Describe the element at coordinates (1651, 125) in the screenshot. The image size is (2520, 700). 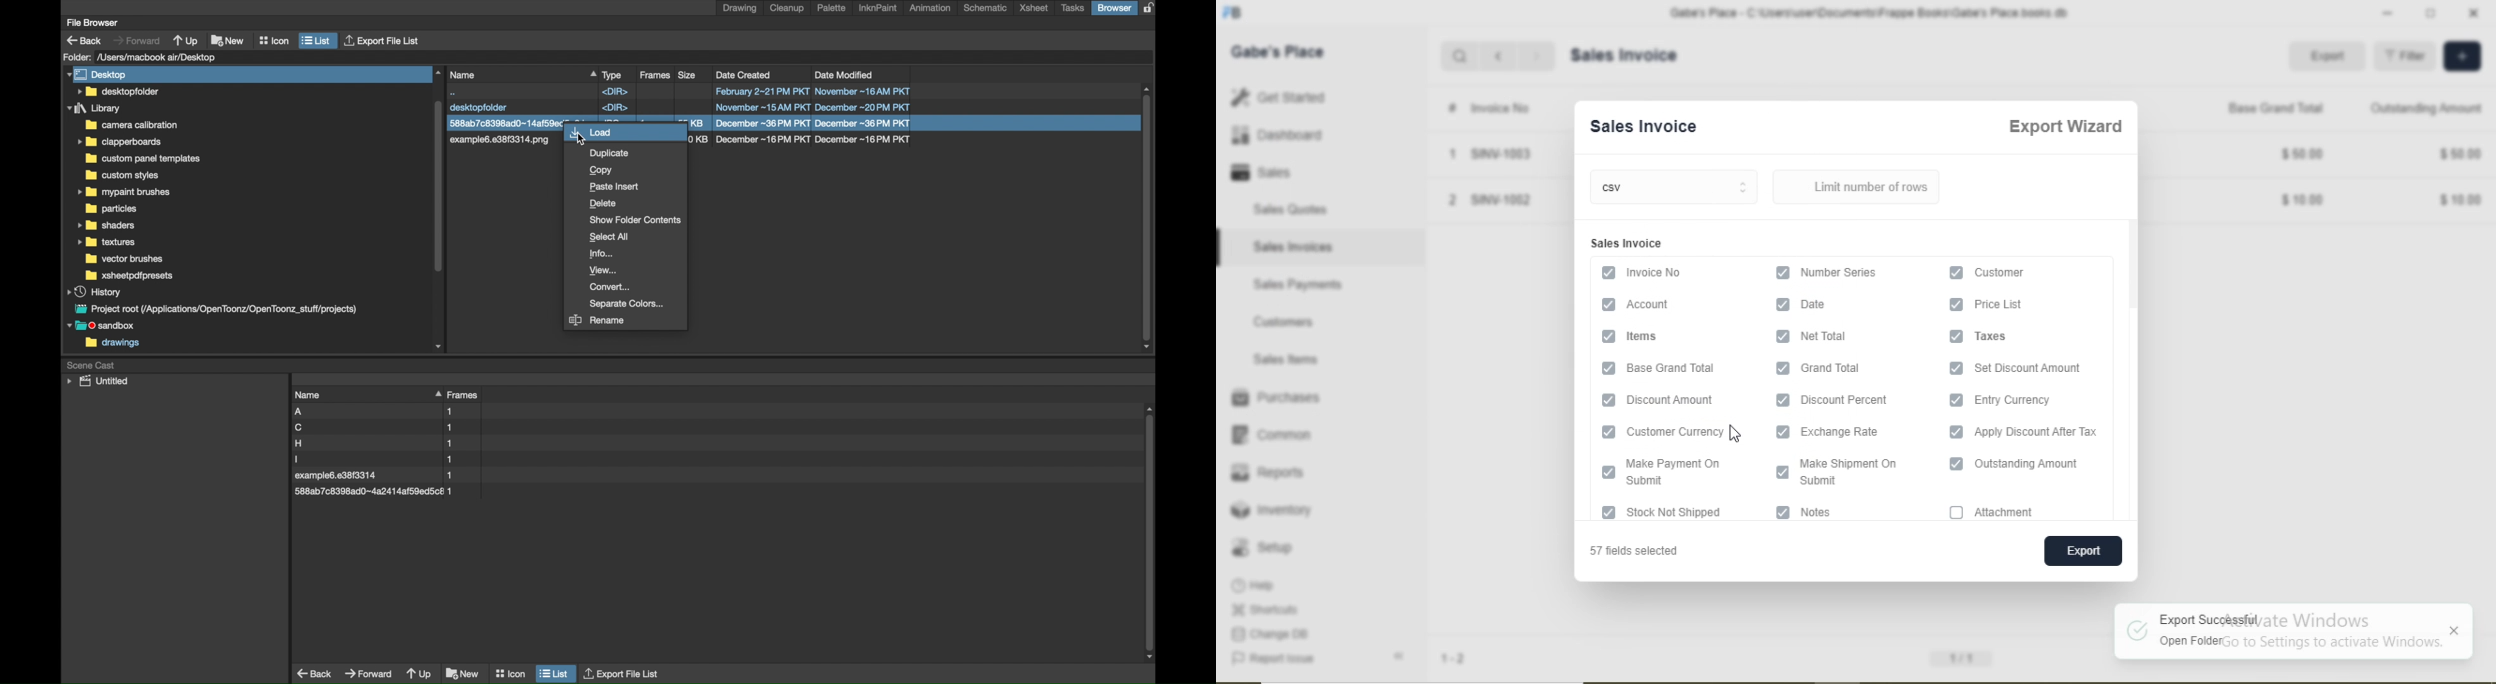
I see `Sales Invoice` at that location.